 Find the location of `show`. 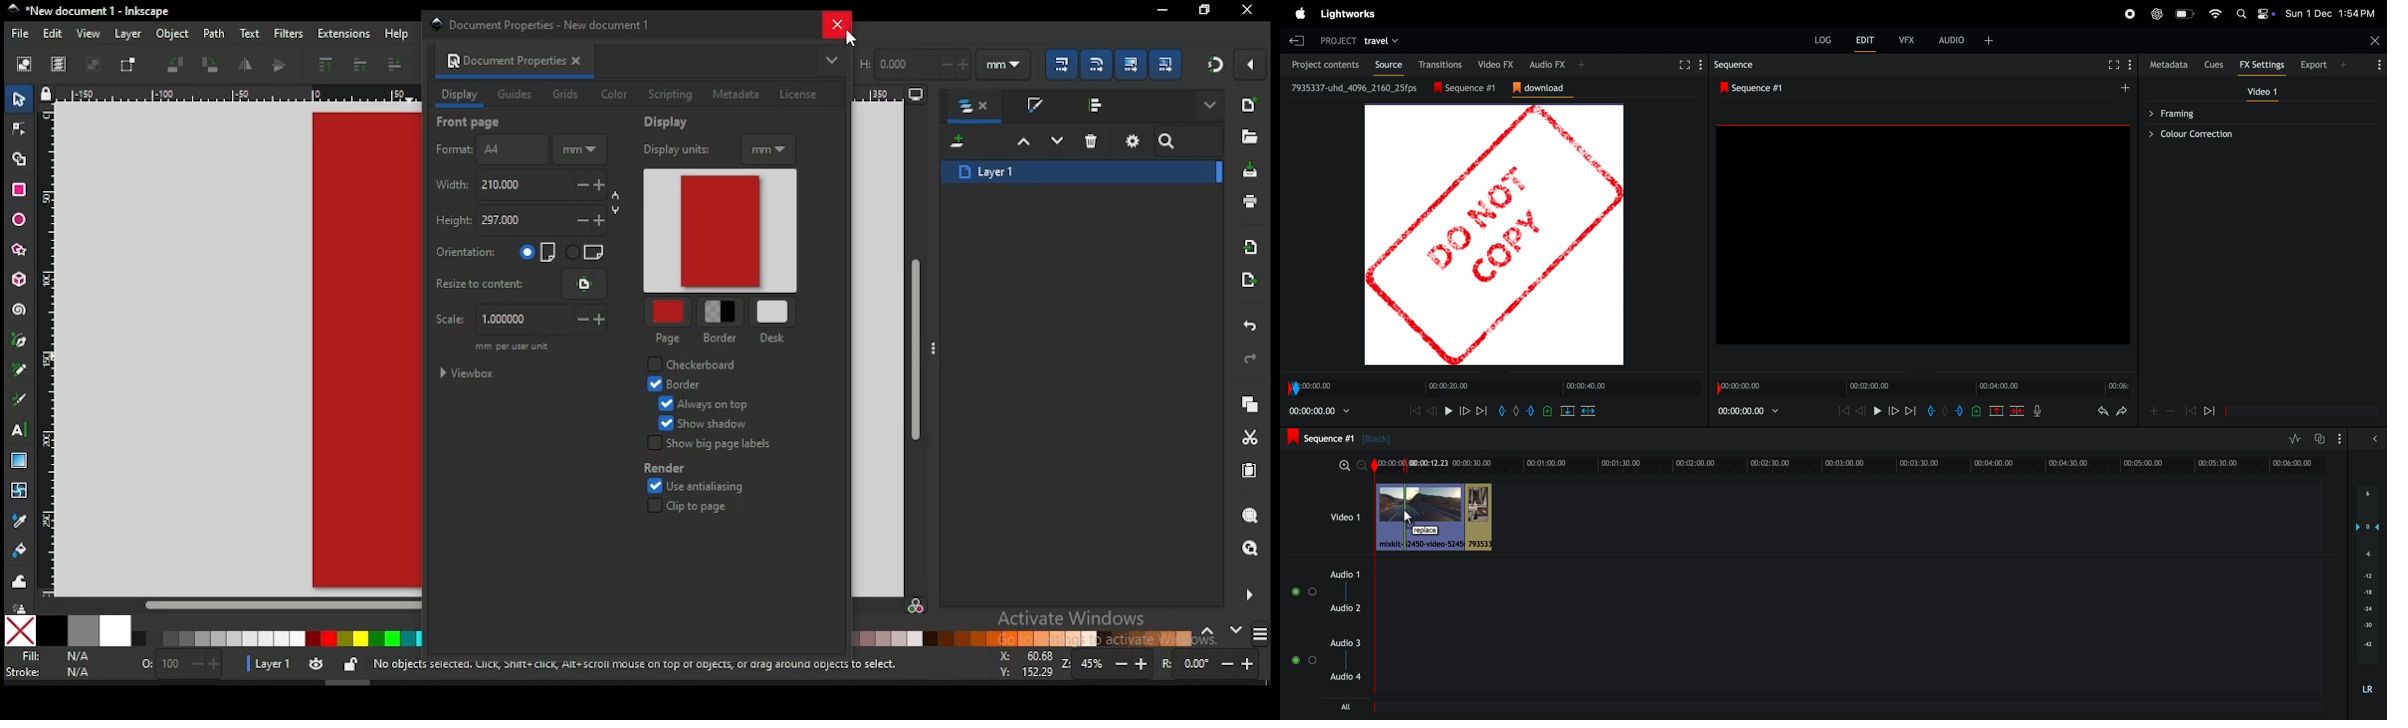

show is located at coordinates (1212, 106).